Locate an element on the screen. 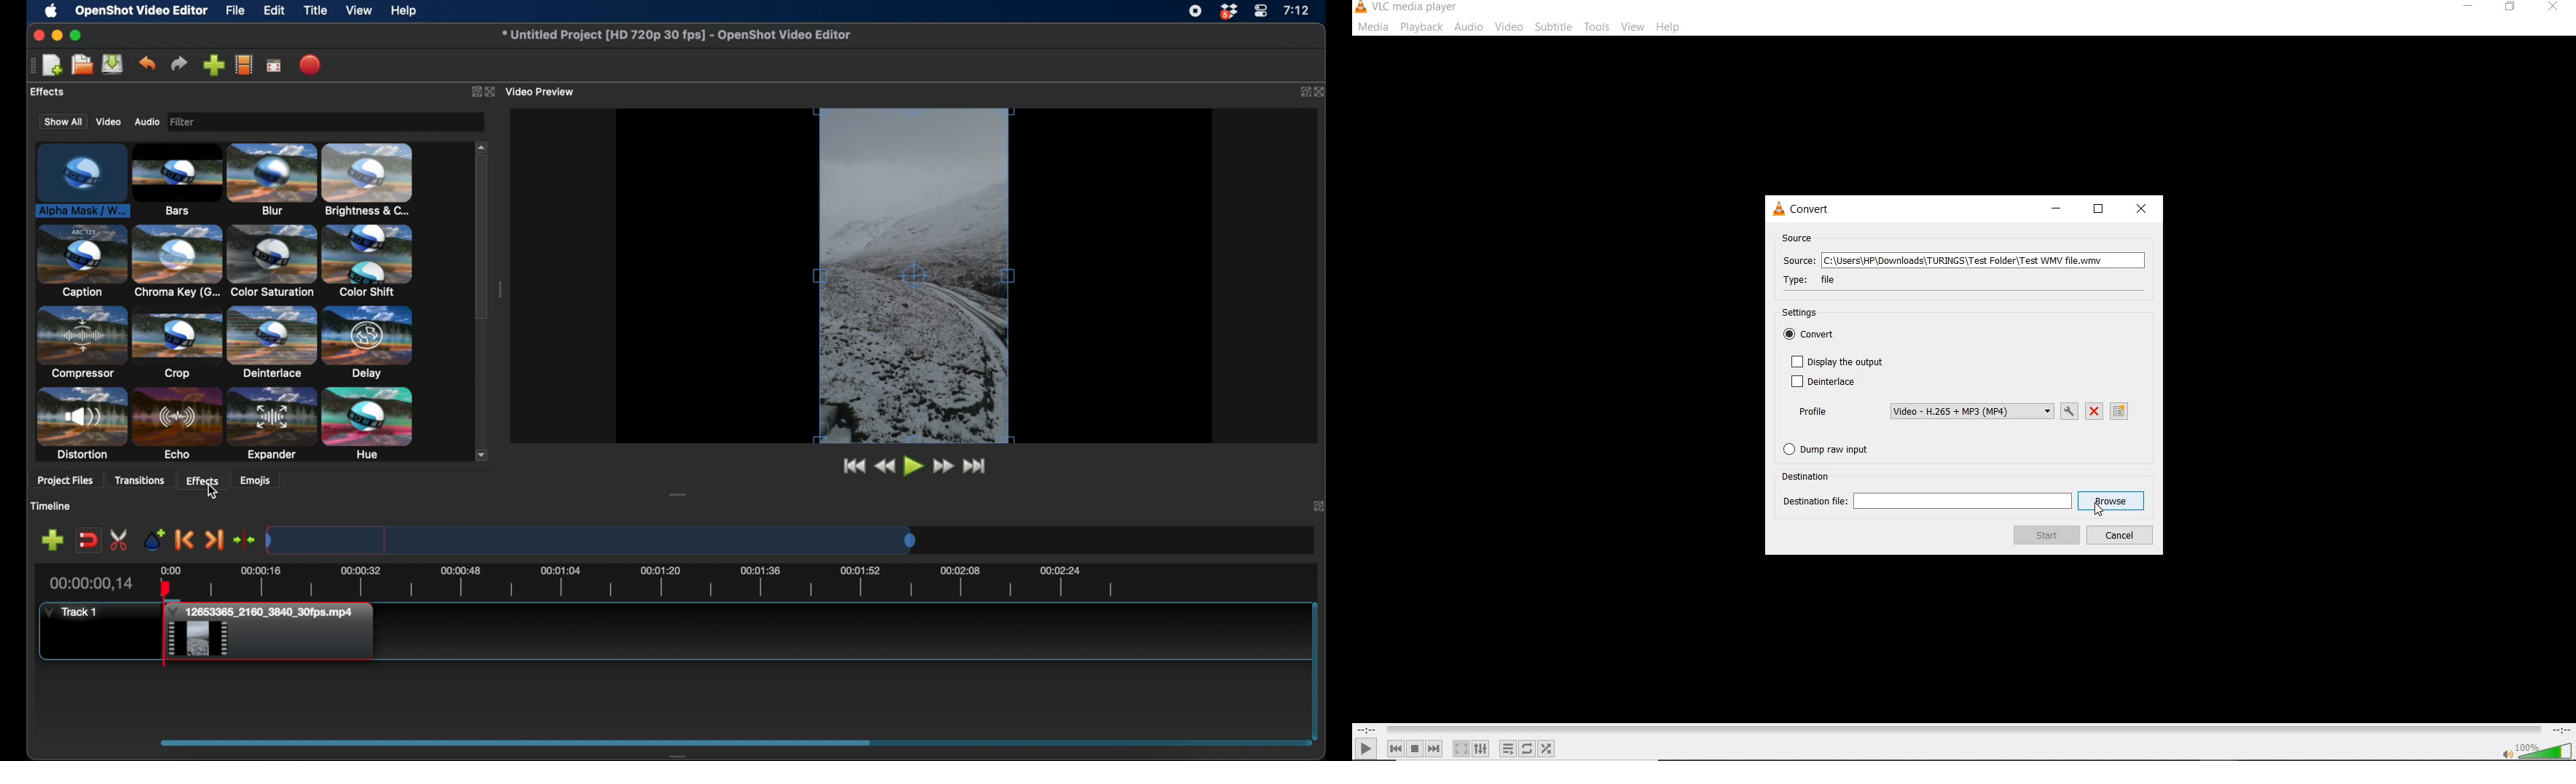  destination file:  is located at coordinates (1927, 502).